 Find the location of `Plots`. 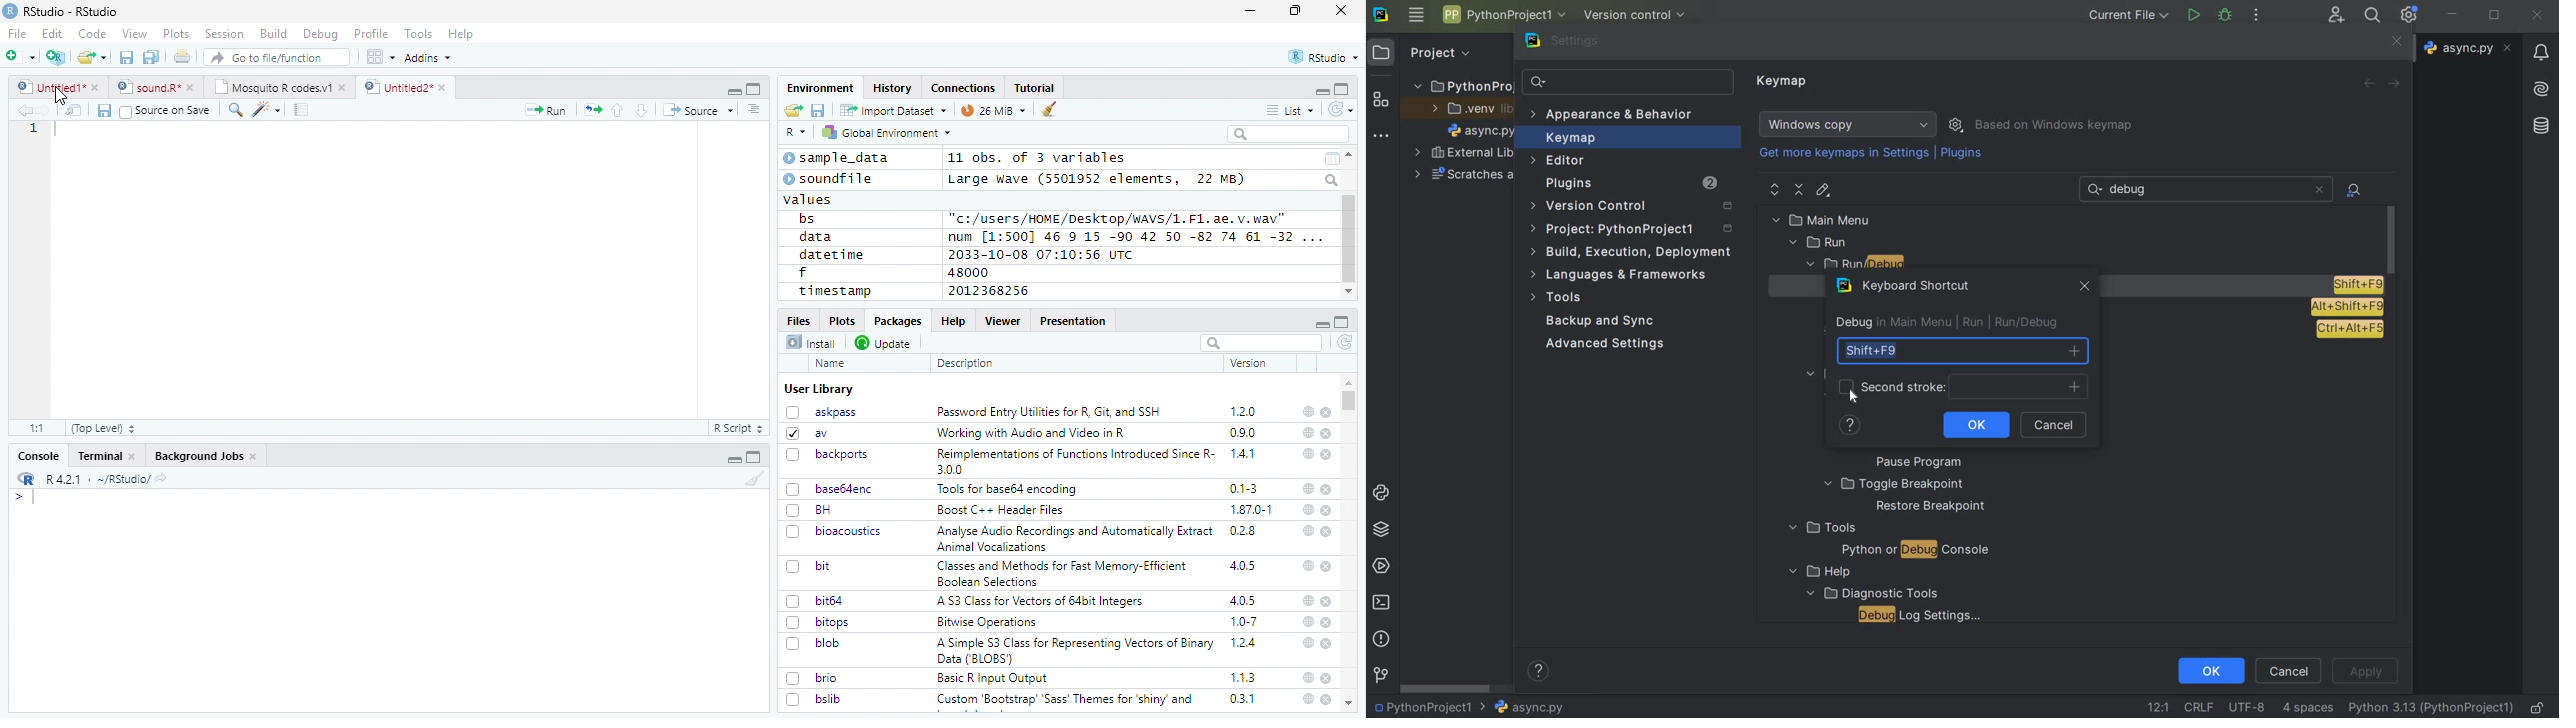

Plots is located at coordinates (841, 320).